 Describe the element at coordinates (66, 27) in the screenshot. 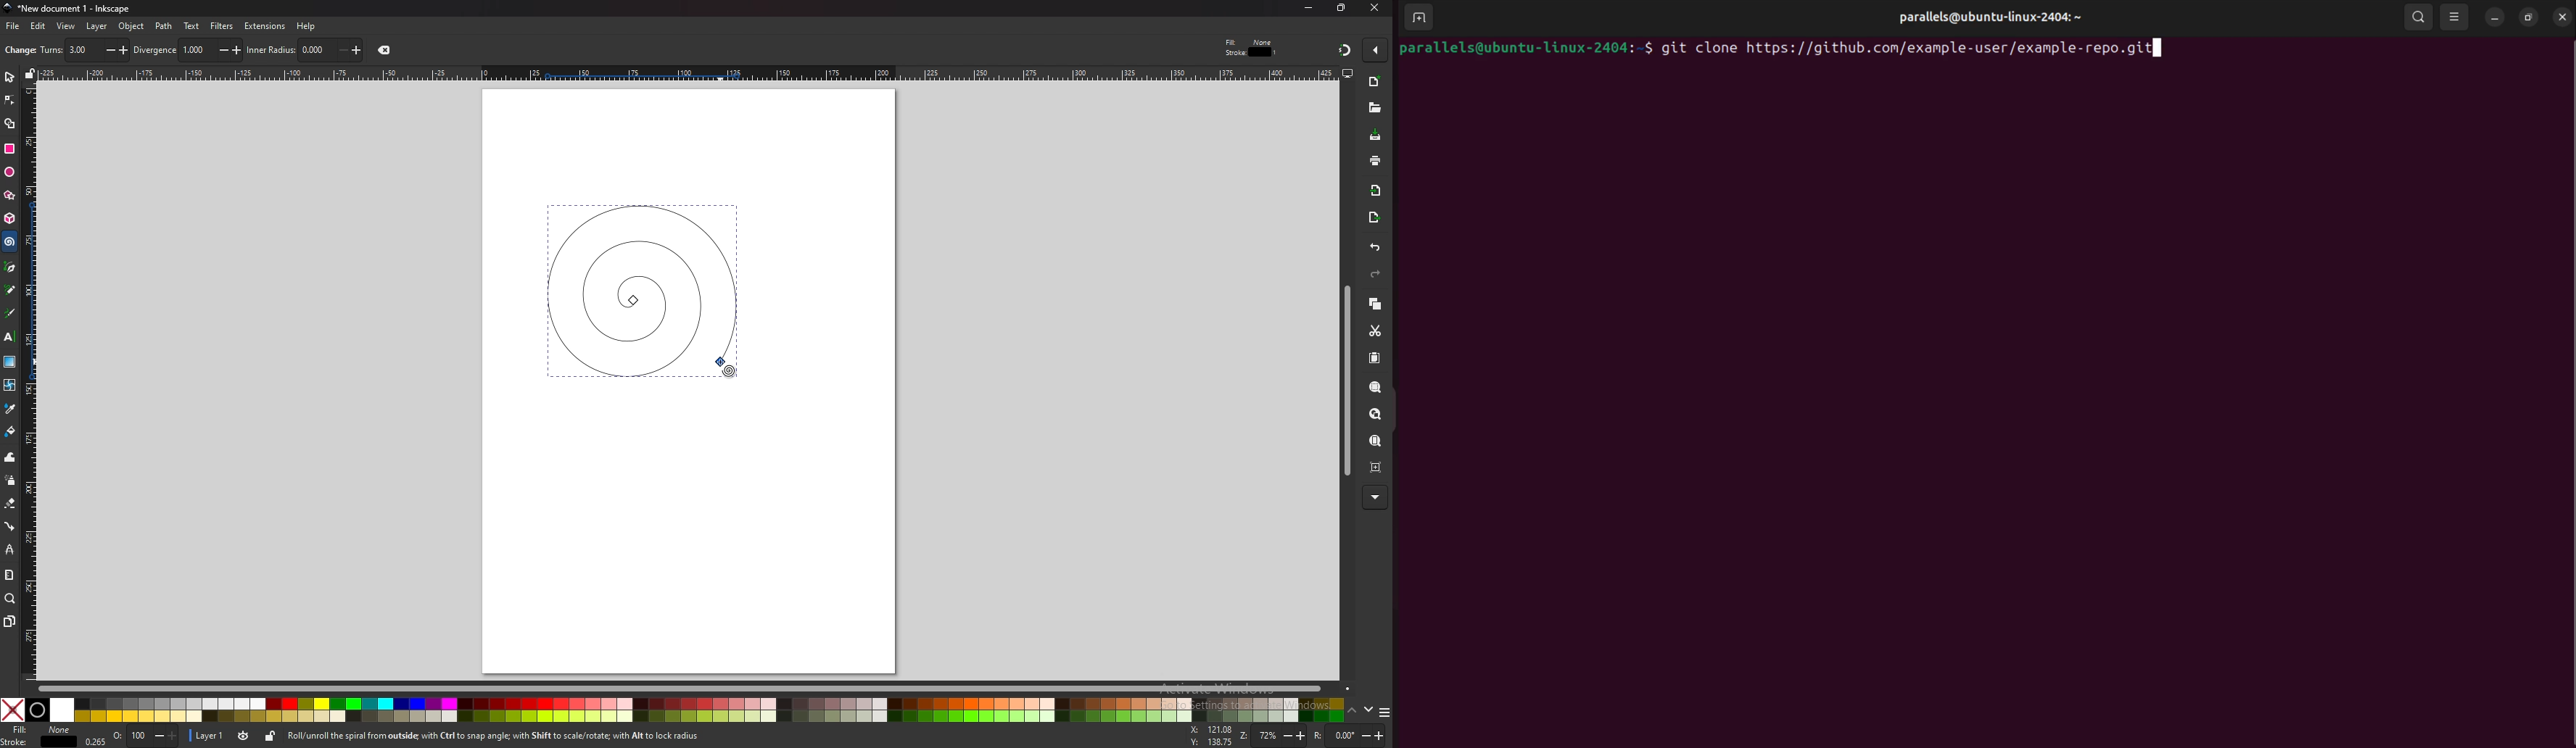

I see `view` at that location.